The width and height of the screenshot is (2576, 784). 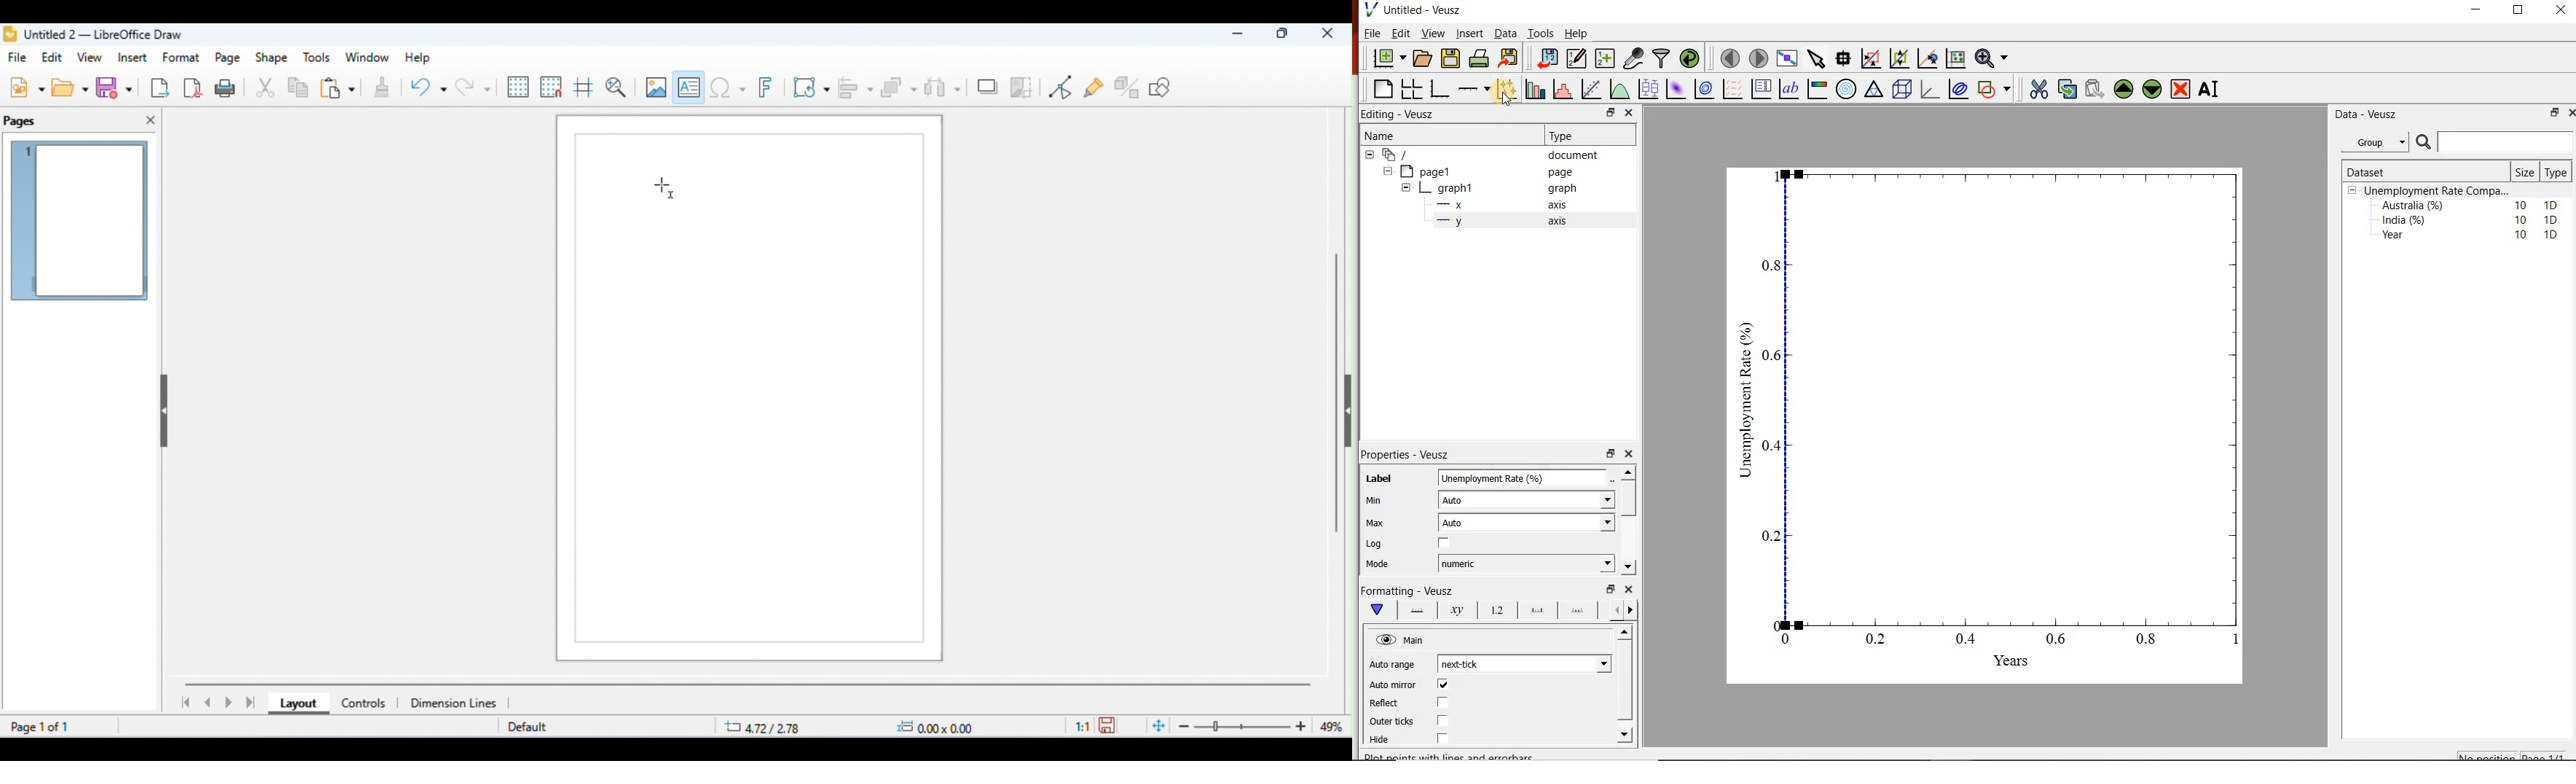 I want to click on new, so click(x=27, y=87).